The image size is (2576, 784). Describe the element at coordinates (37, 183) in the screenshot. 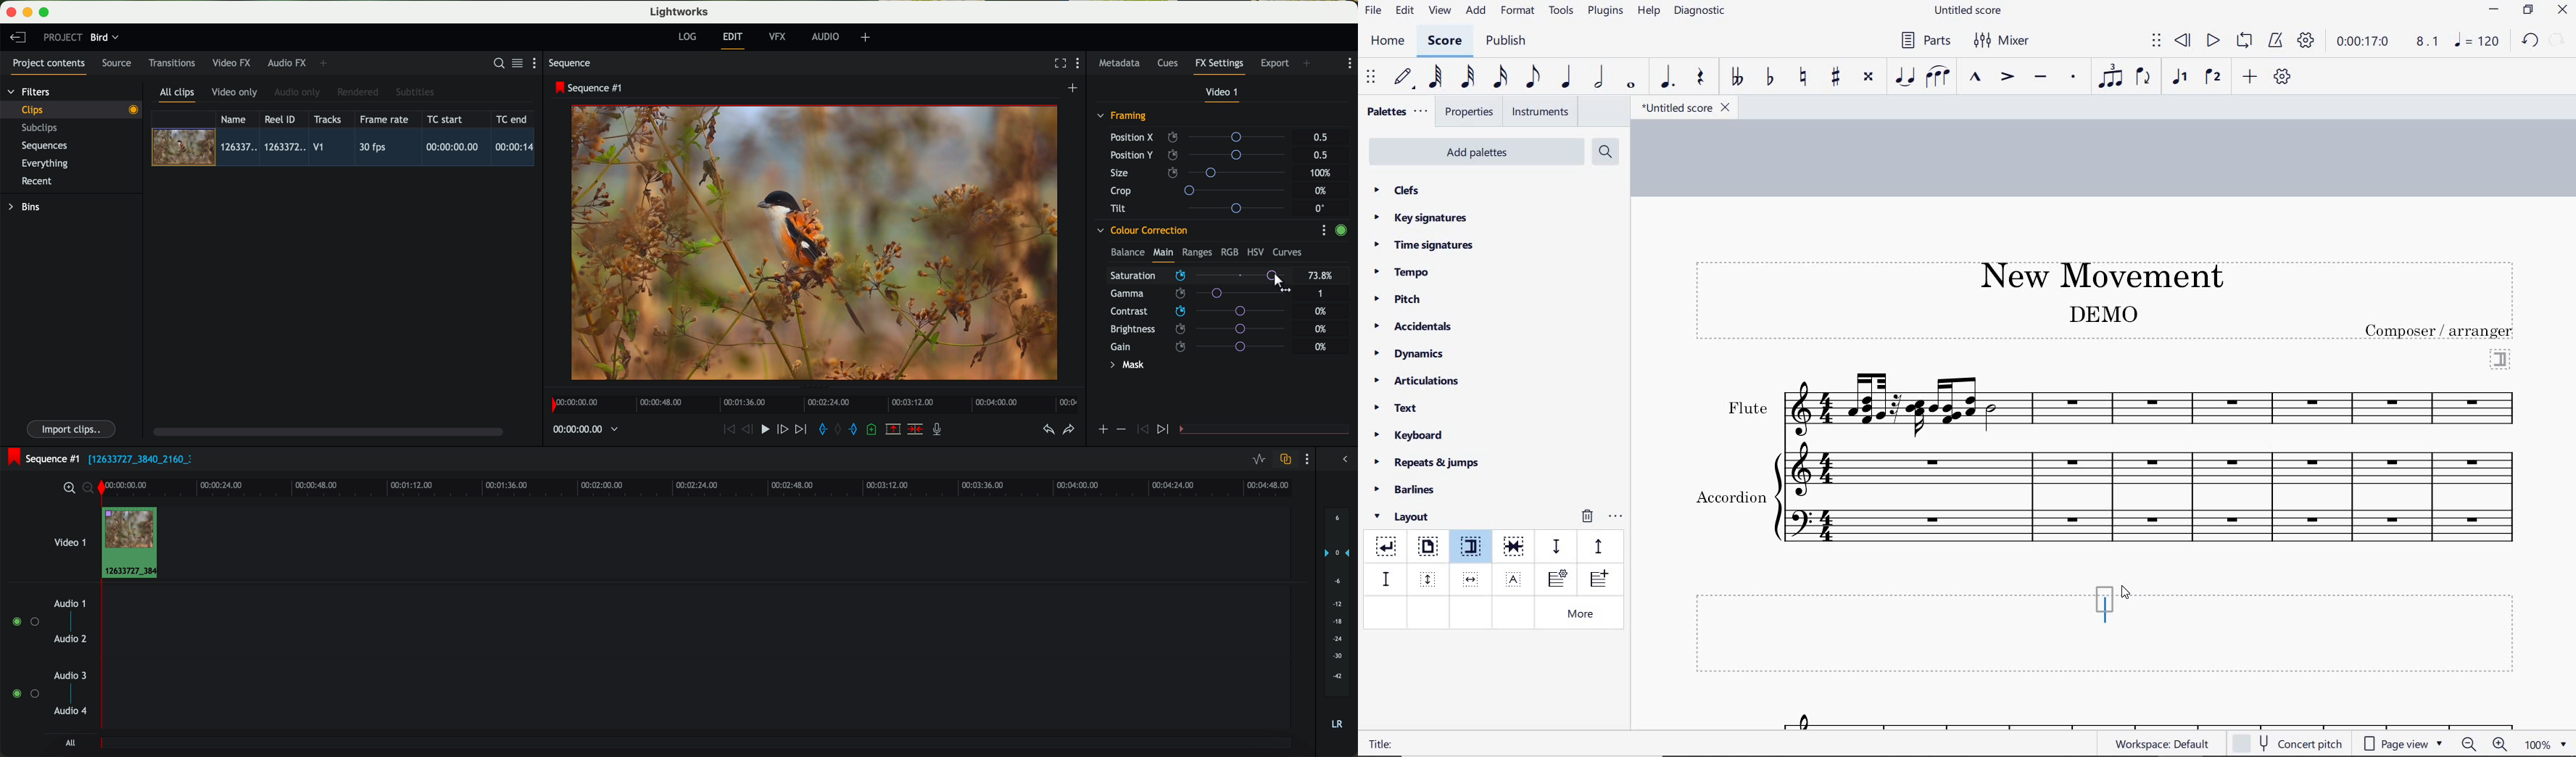

I see `recent` at that location.